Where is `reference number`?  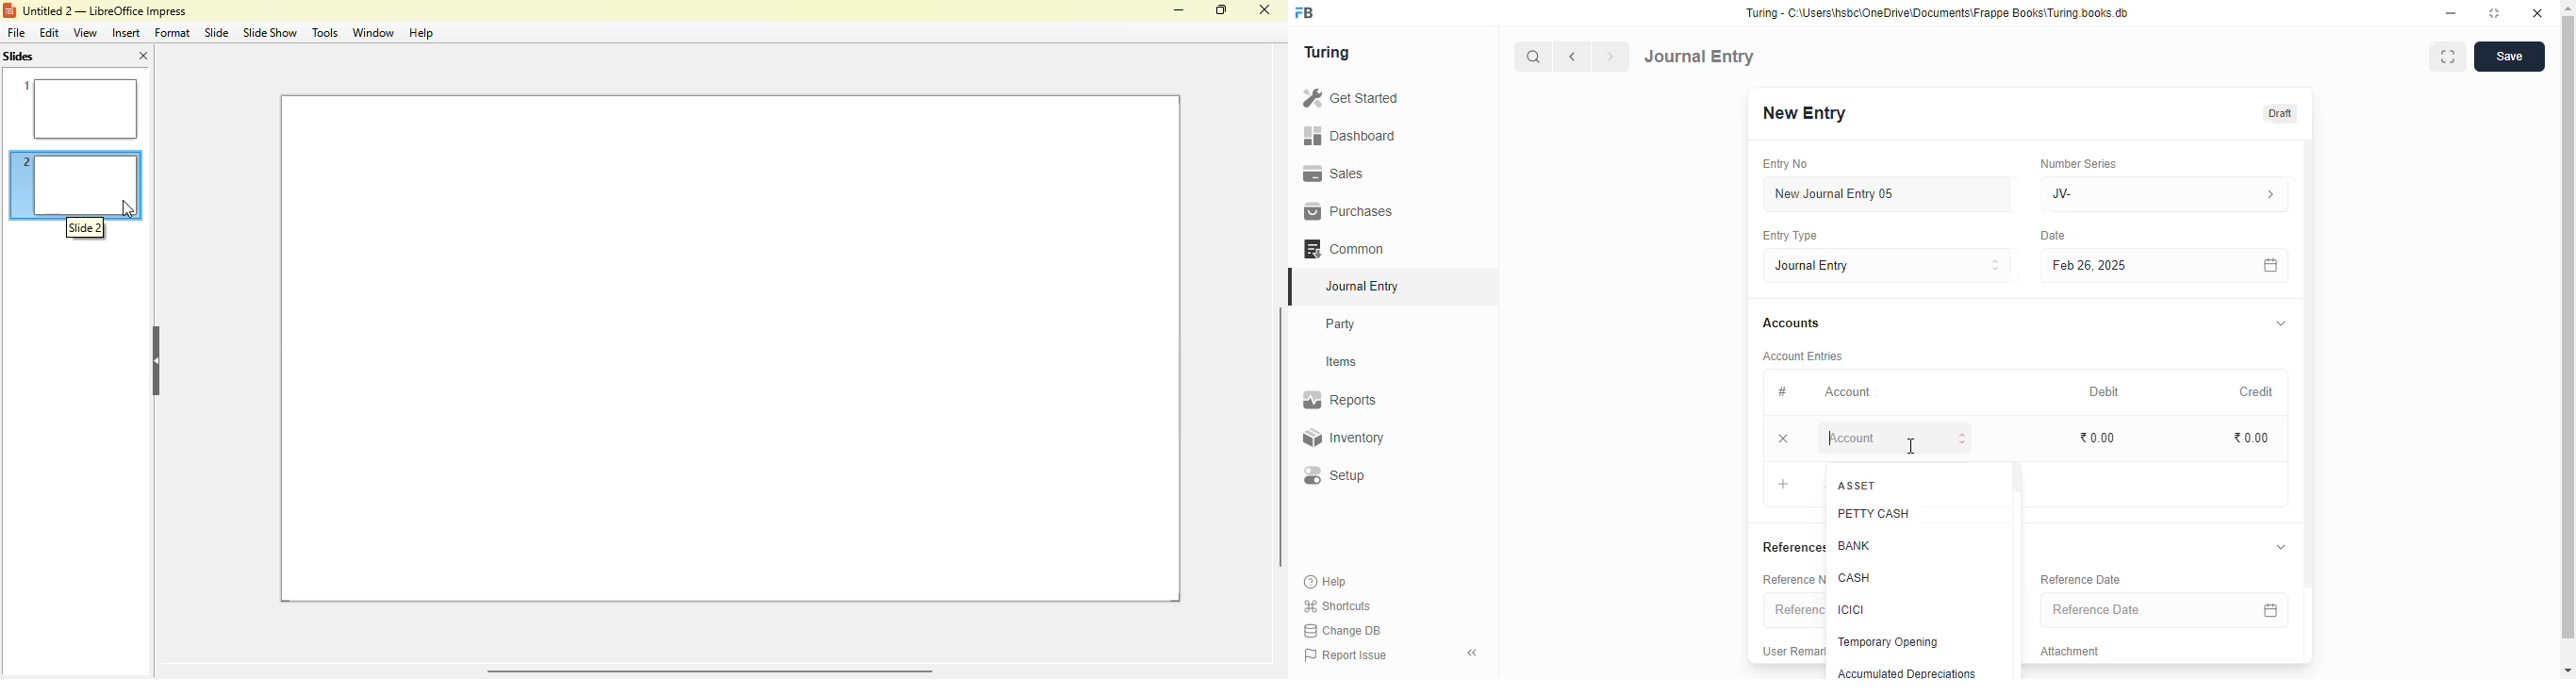 reference number is located at coordinates (1792, 579).